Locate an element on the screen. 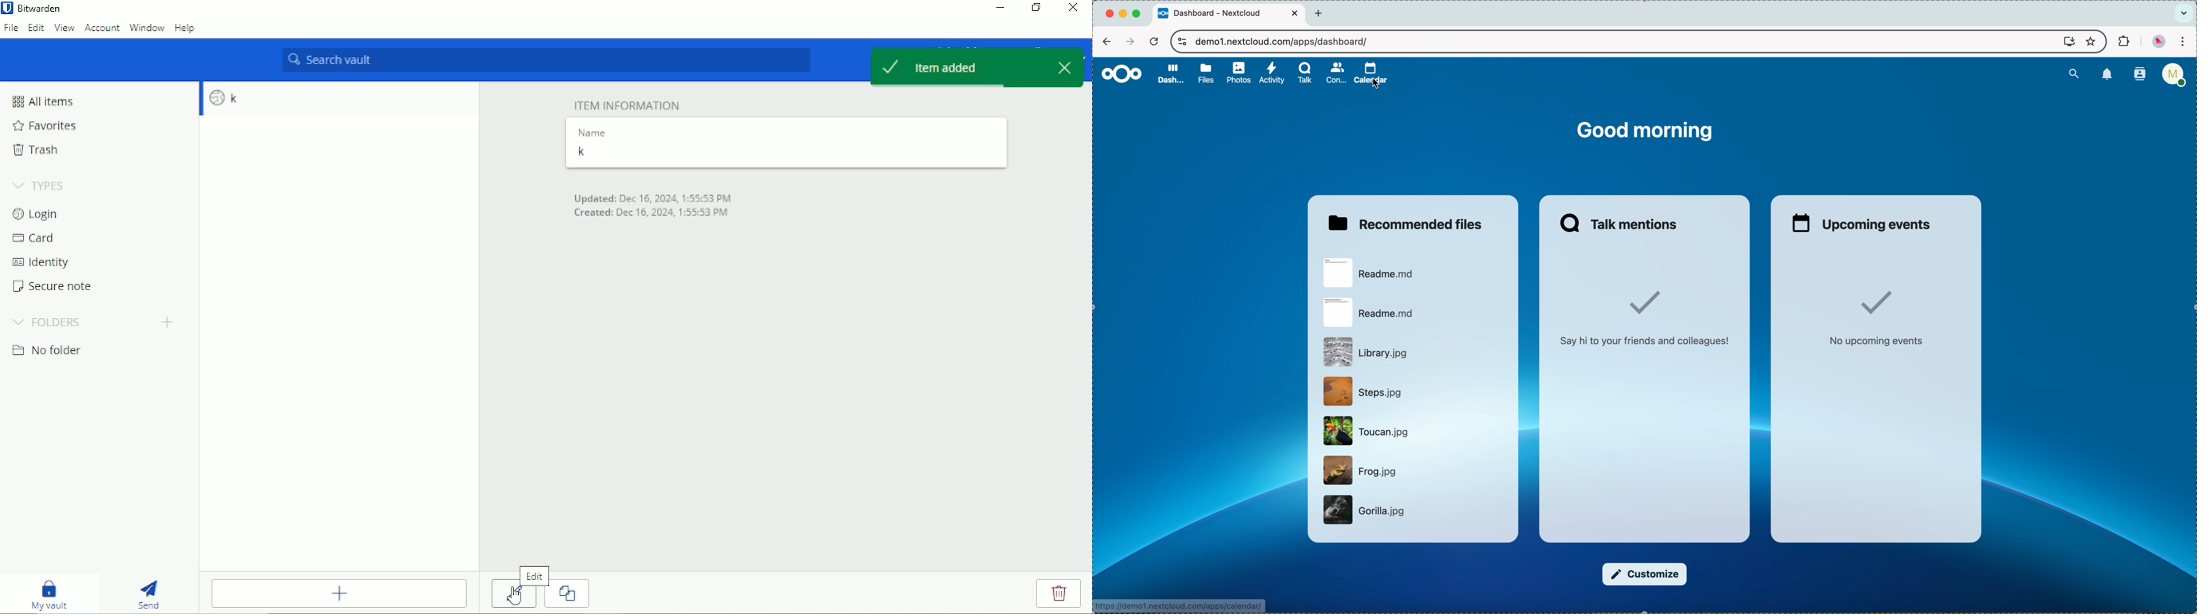  All items is located at coordinates (45, 101).